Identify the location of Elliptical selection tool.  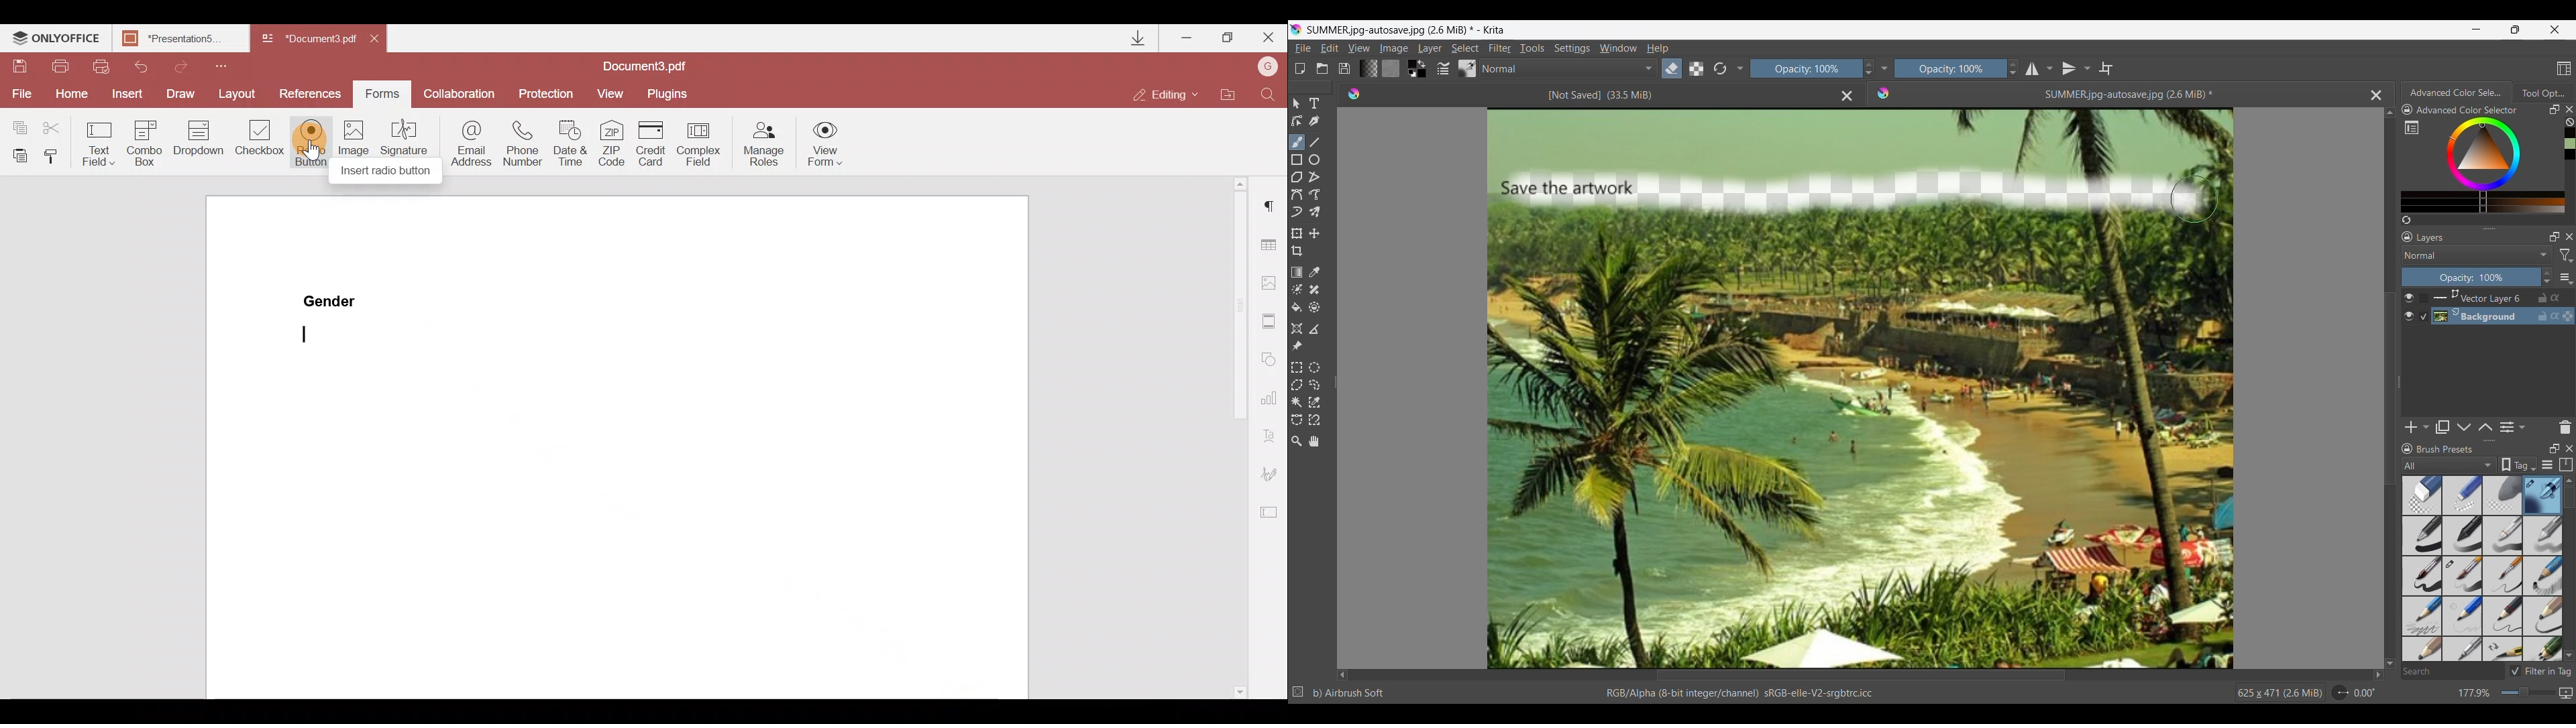
(1314, 367).